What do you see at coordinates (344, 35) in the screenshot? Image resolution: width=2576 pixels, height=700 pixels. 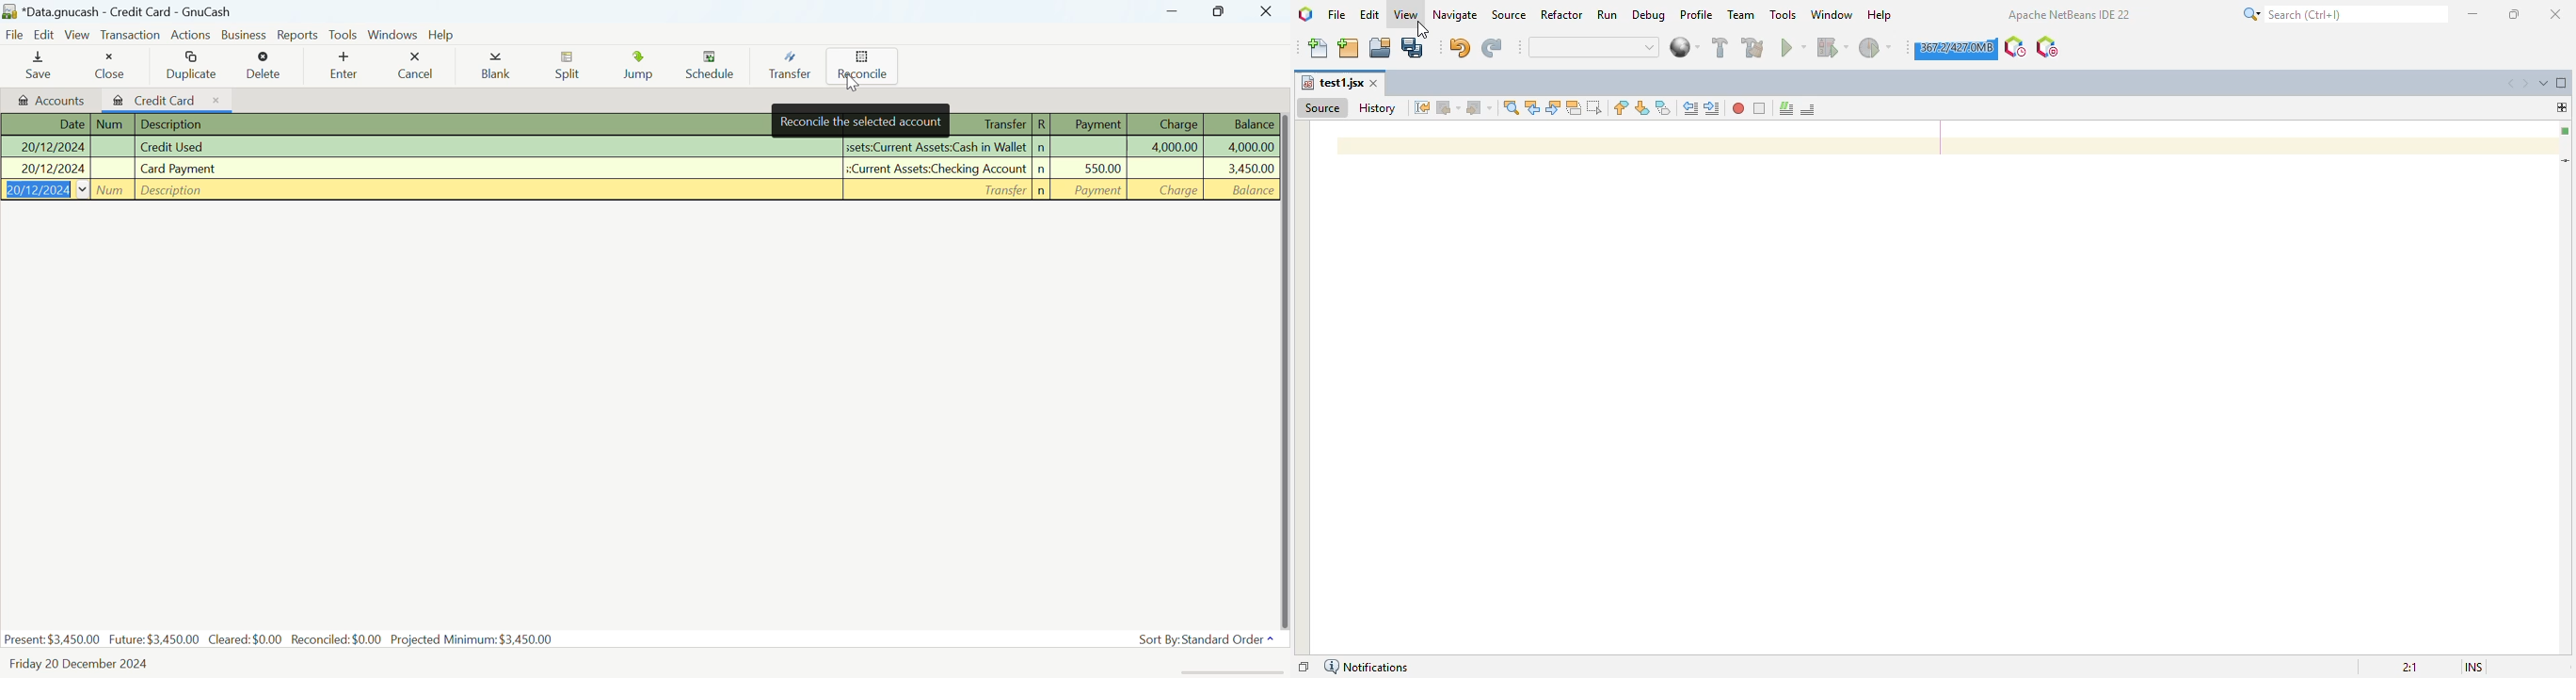 I see `Tools` at bounding box center [344, 35].